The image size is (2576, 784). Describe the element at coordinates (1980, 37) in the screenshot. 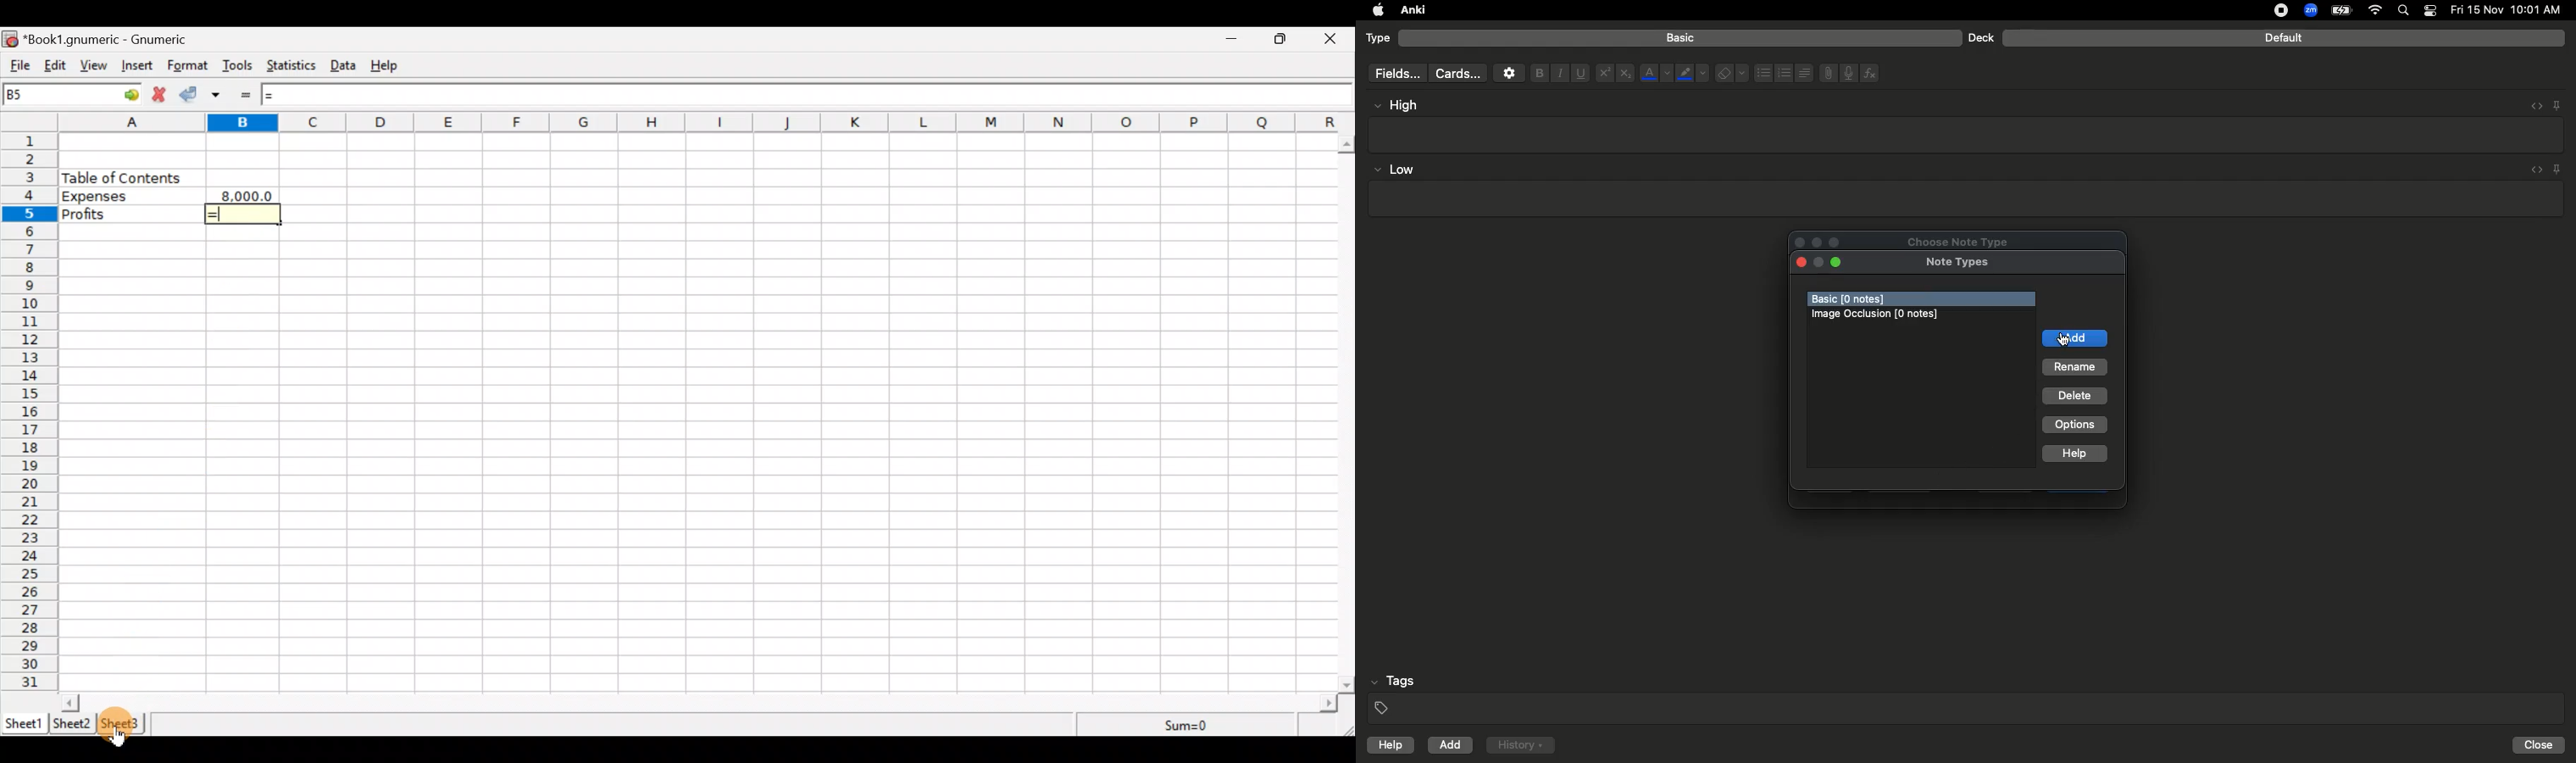

I see `Deck` at that location.